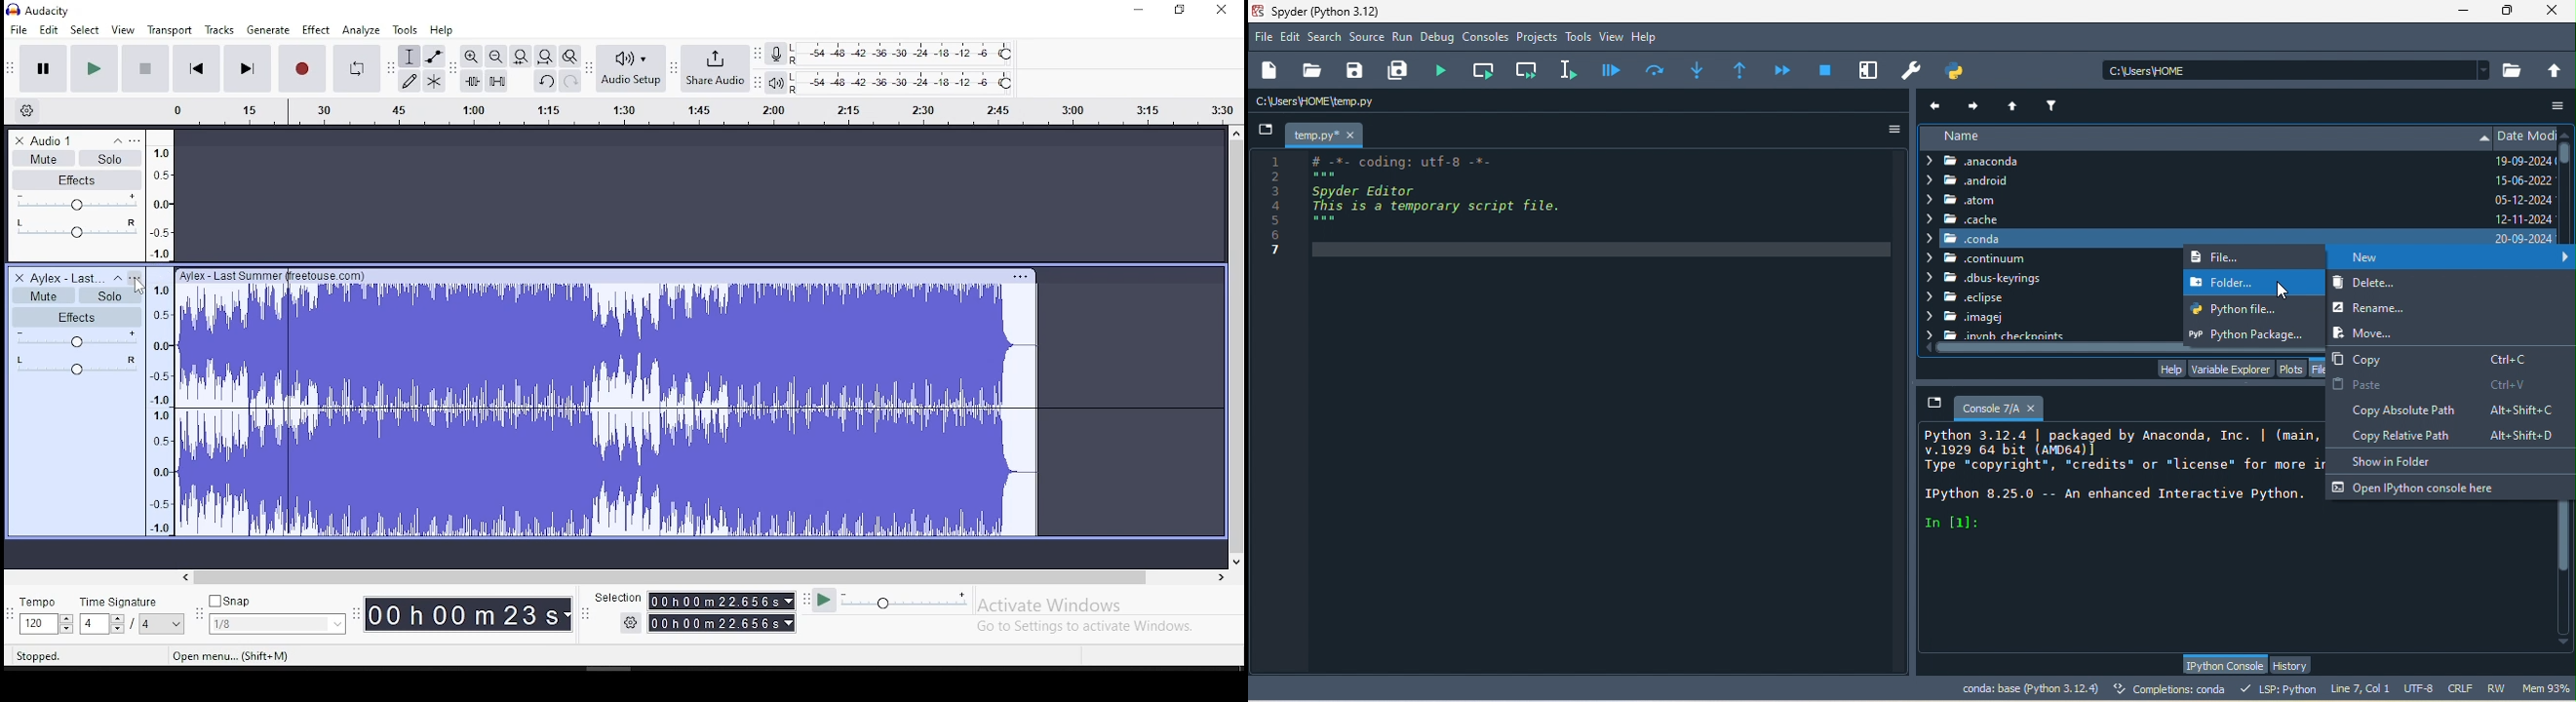 The height and width of the screenshot is (728, 2576). I want to click on playback meter, so click(775, 82).